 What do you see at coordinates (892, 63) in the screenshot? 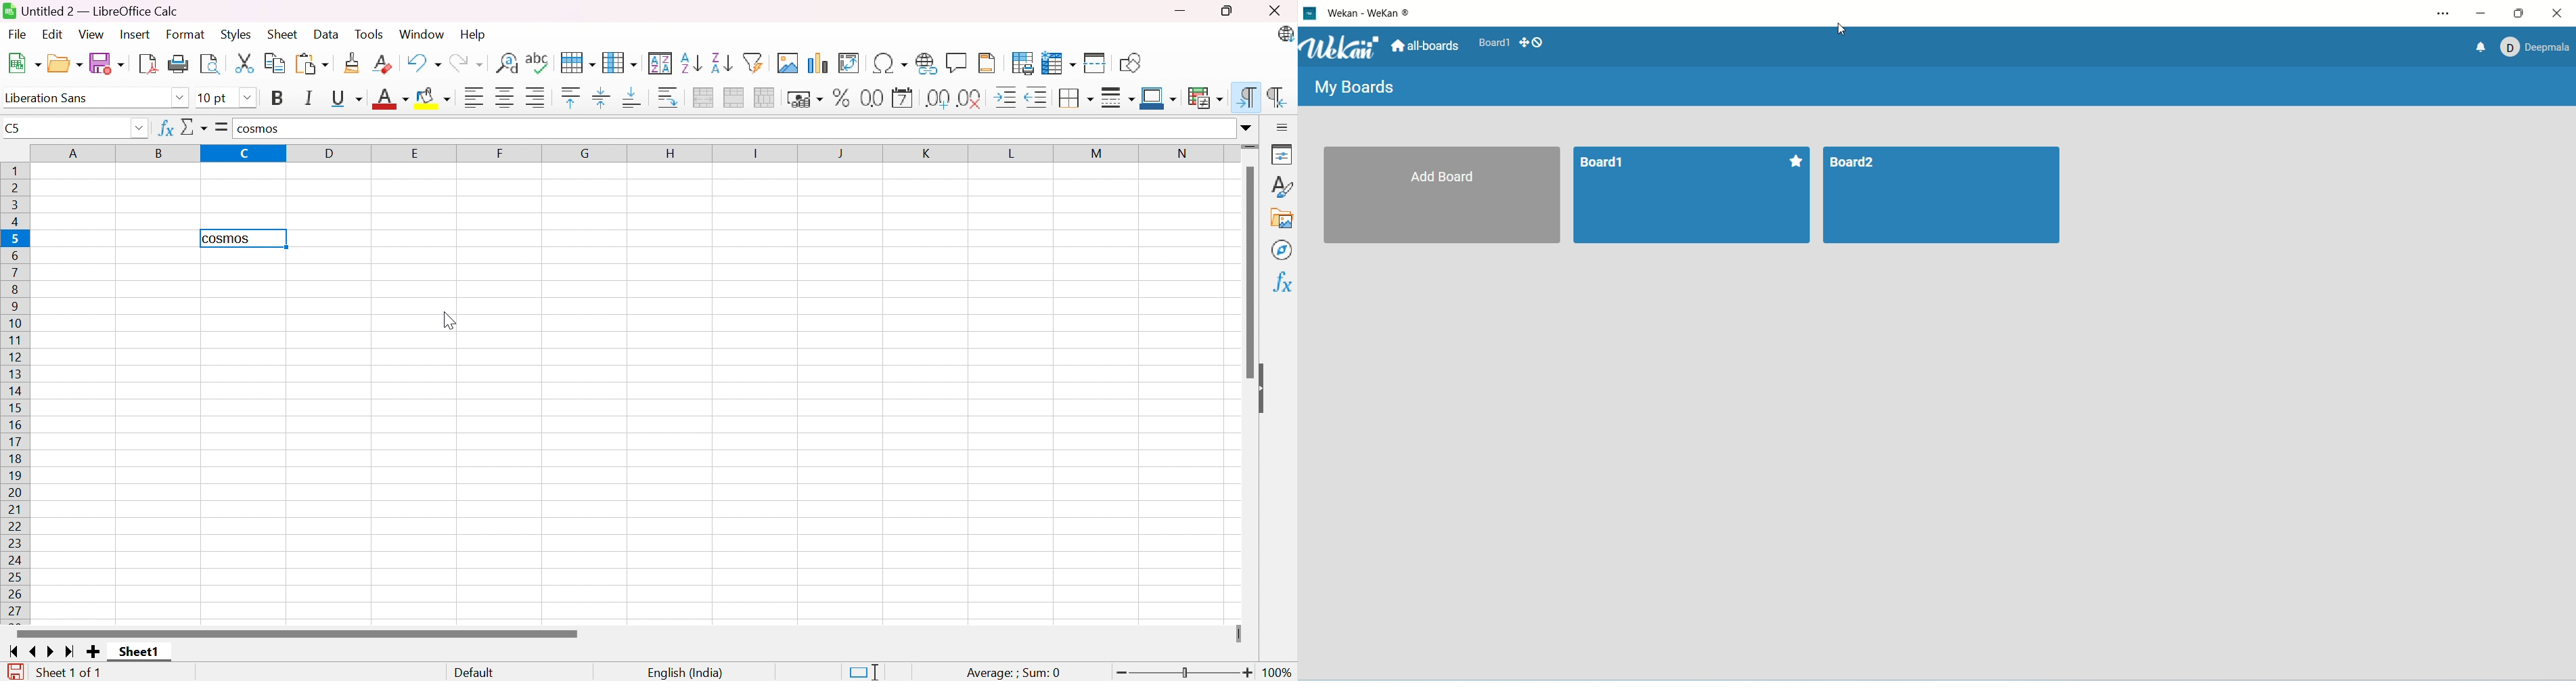
I see `Insert Special Functions` at bounding box center [892, 63].